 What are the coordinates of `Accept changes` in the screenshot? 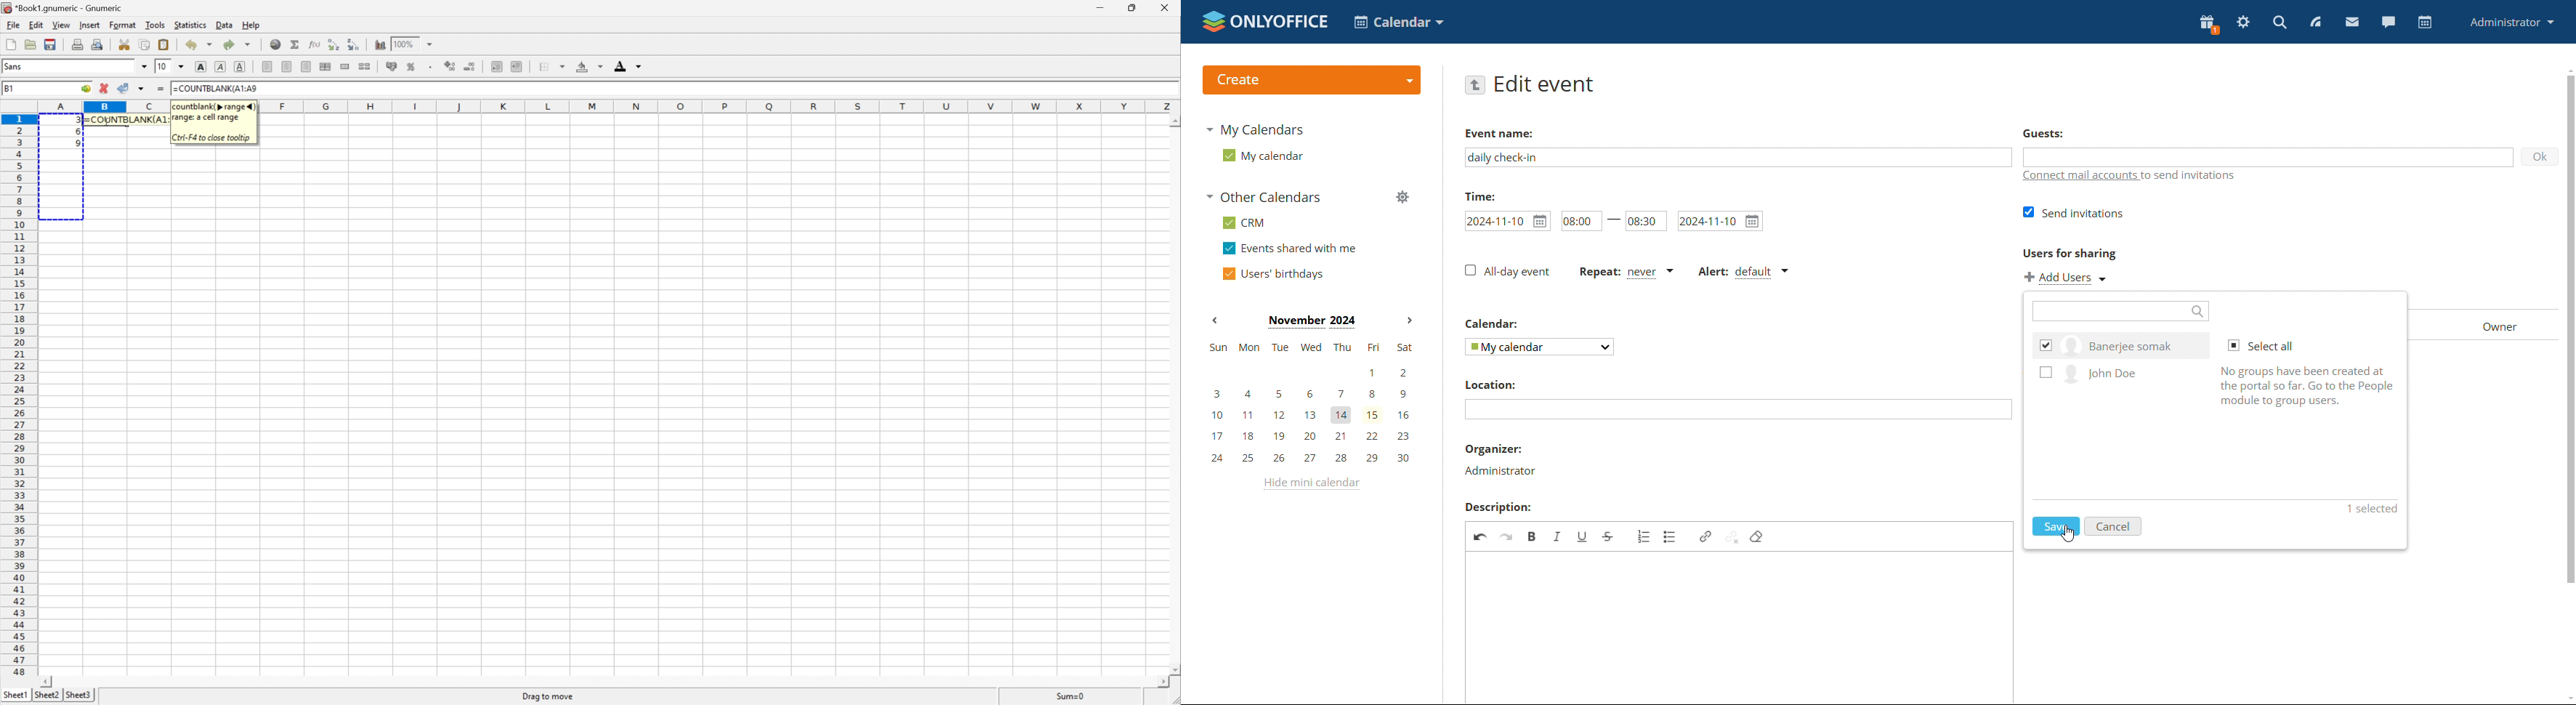 It's located at (124, 88).